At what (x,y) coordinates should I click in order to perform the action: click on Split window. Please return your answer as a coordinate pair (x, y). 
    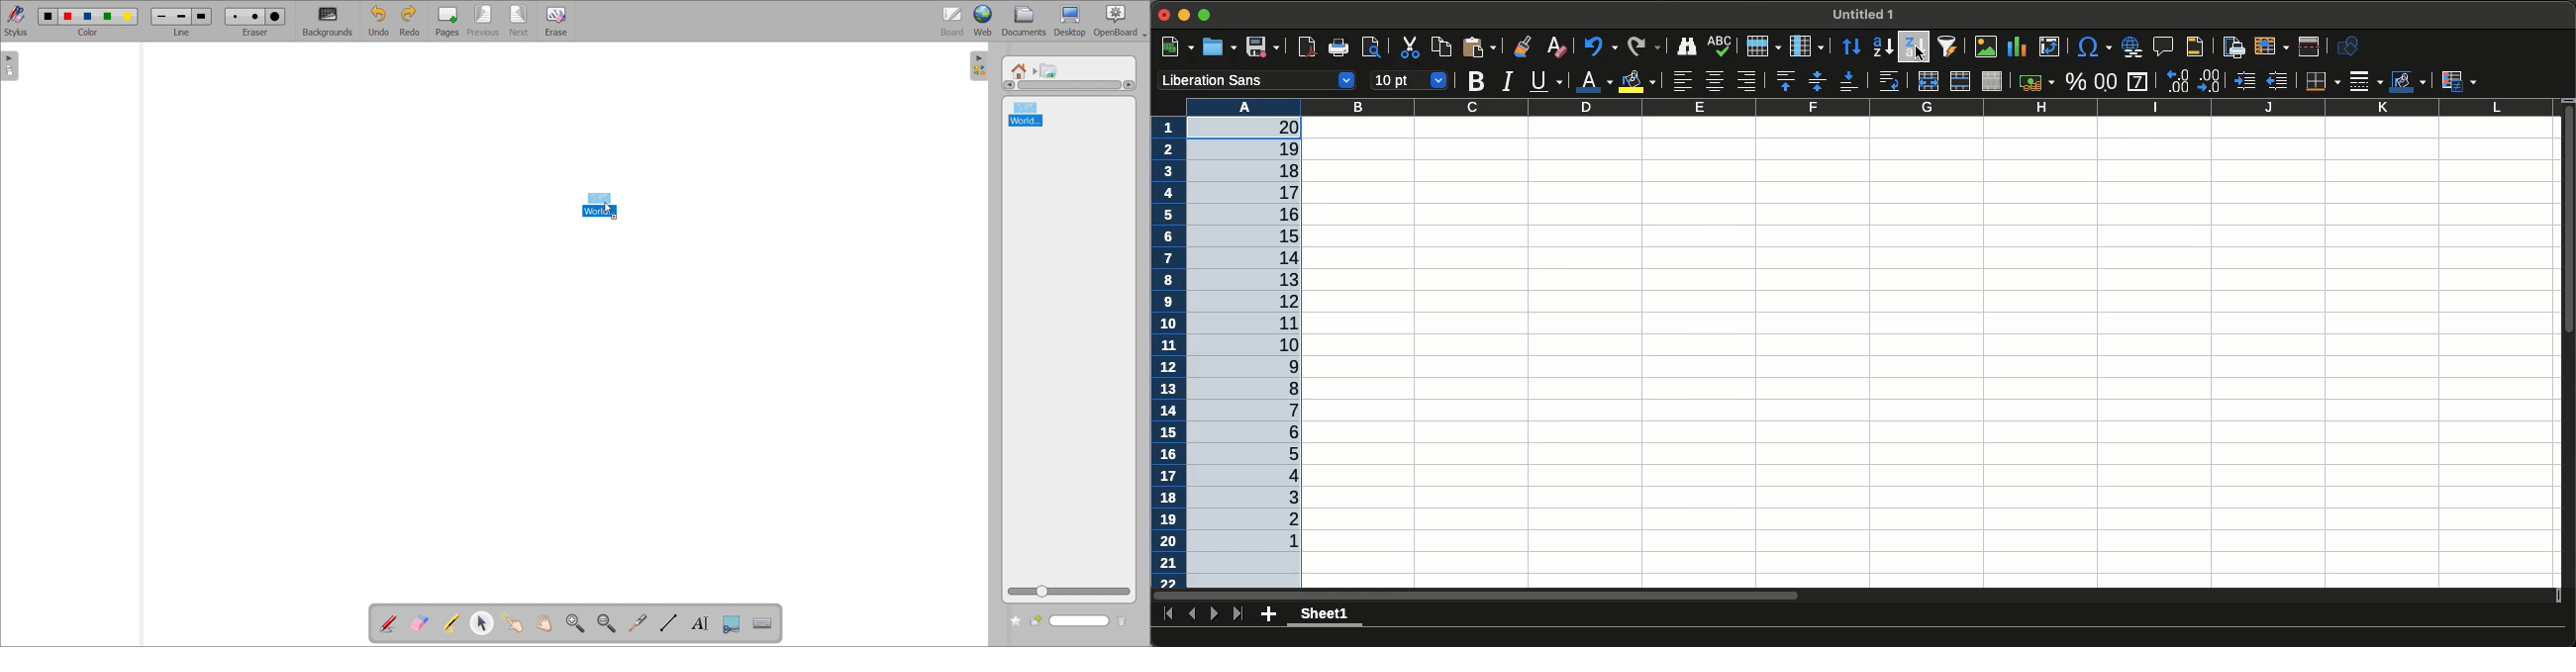
    Looking at the image, I should click on (2309, 47).